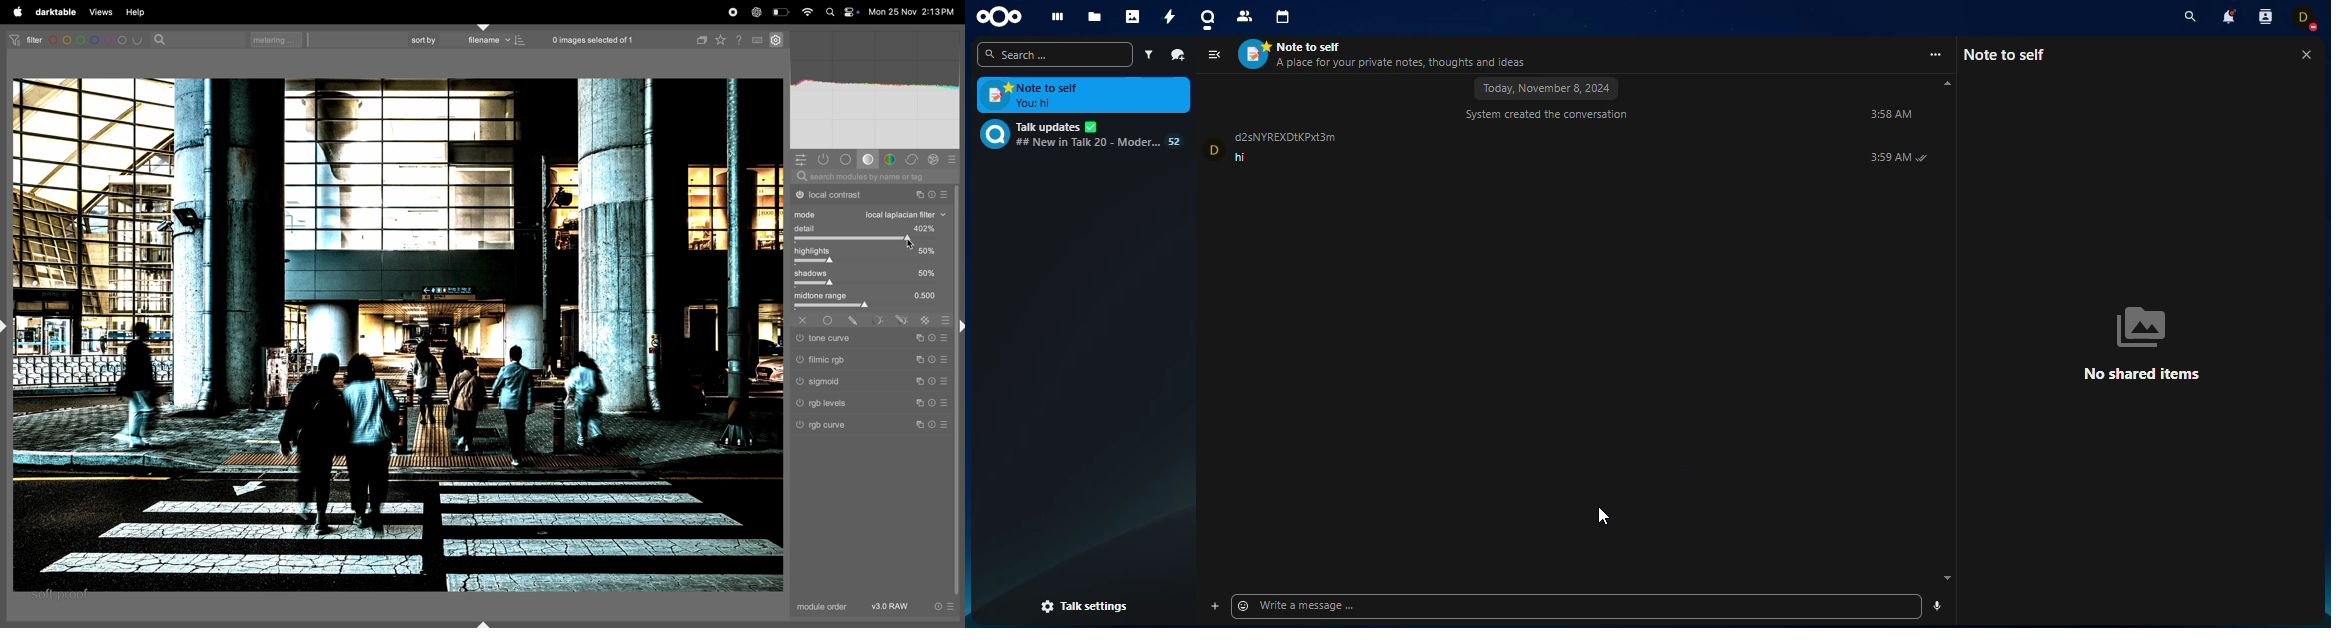 The height and width of the screenshot is (644, 2352). What do you see at coordinates (1179, 54) in the screenshot?
I see `new chat` at bounding box center [1179, 54].